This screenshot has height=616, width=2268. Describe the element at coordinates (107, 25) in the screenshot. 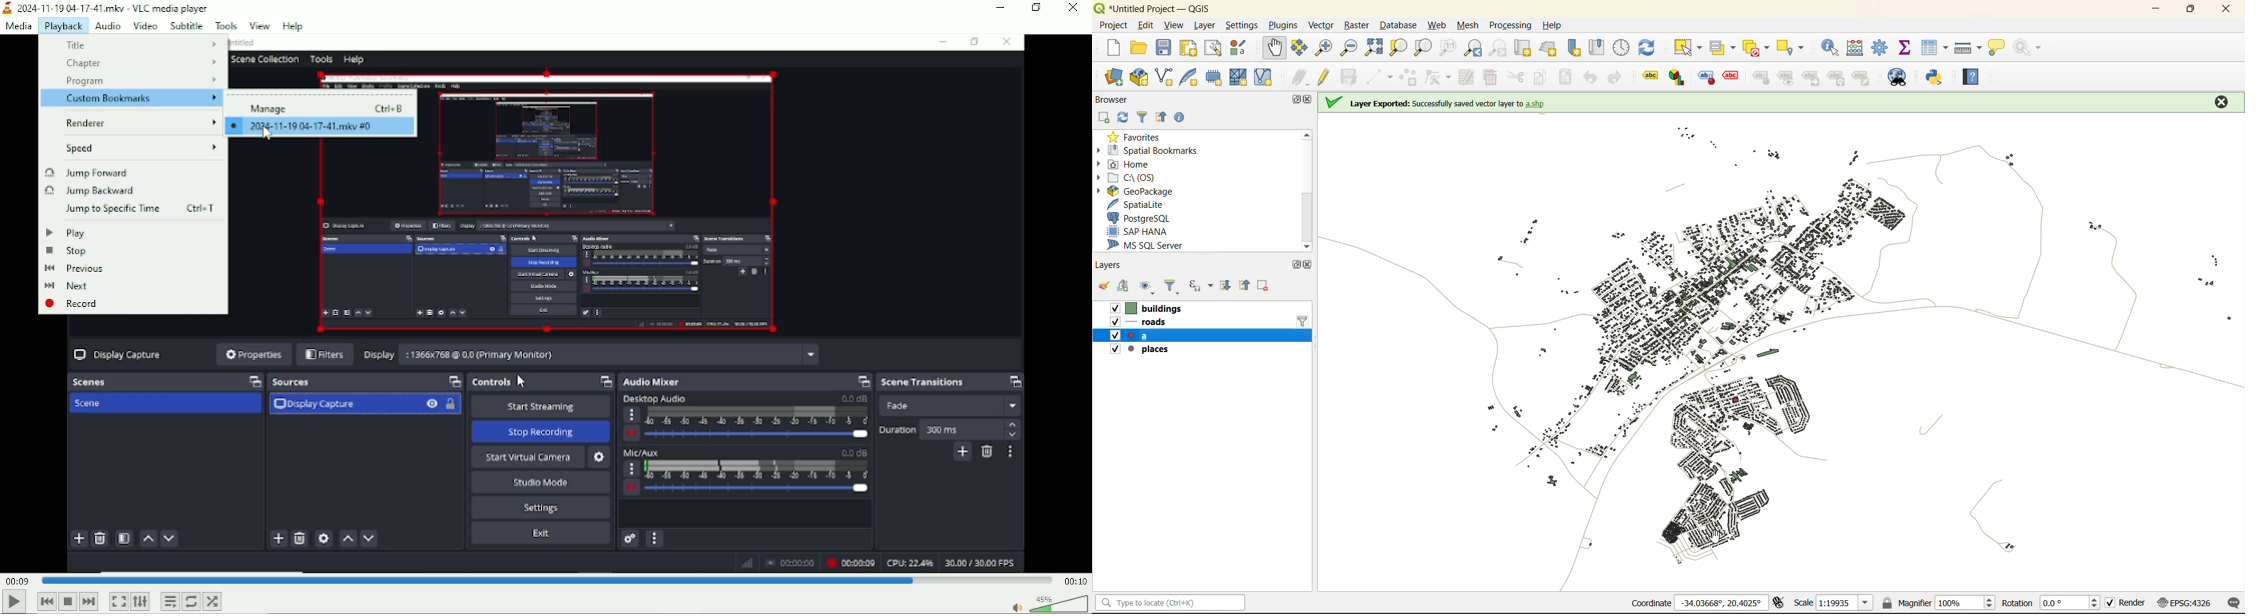

I see `Audio` at that location.